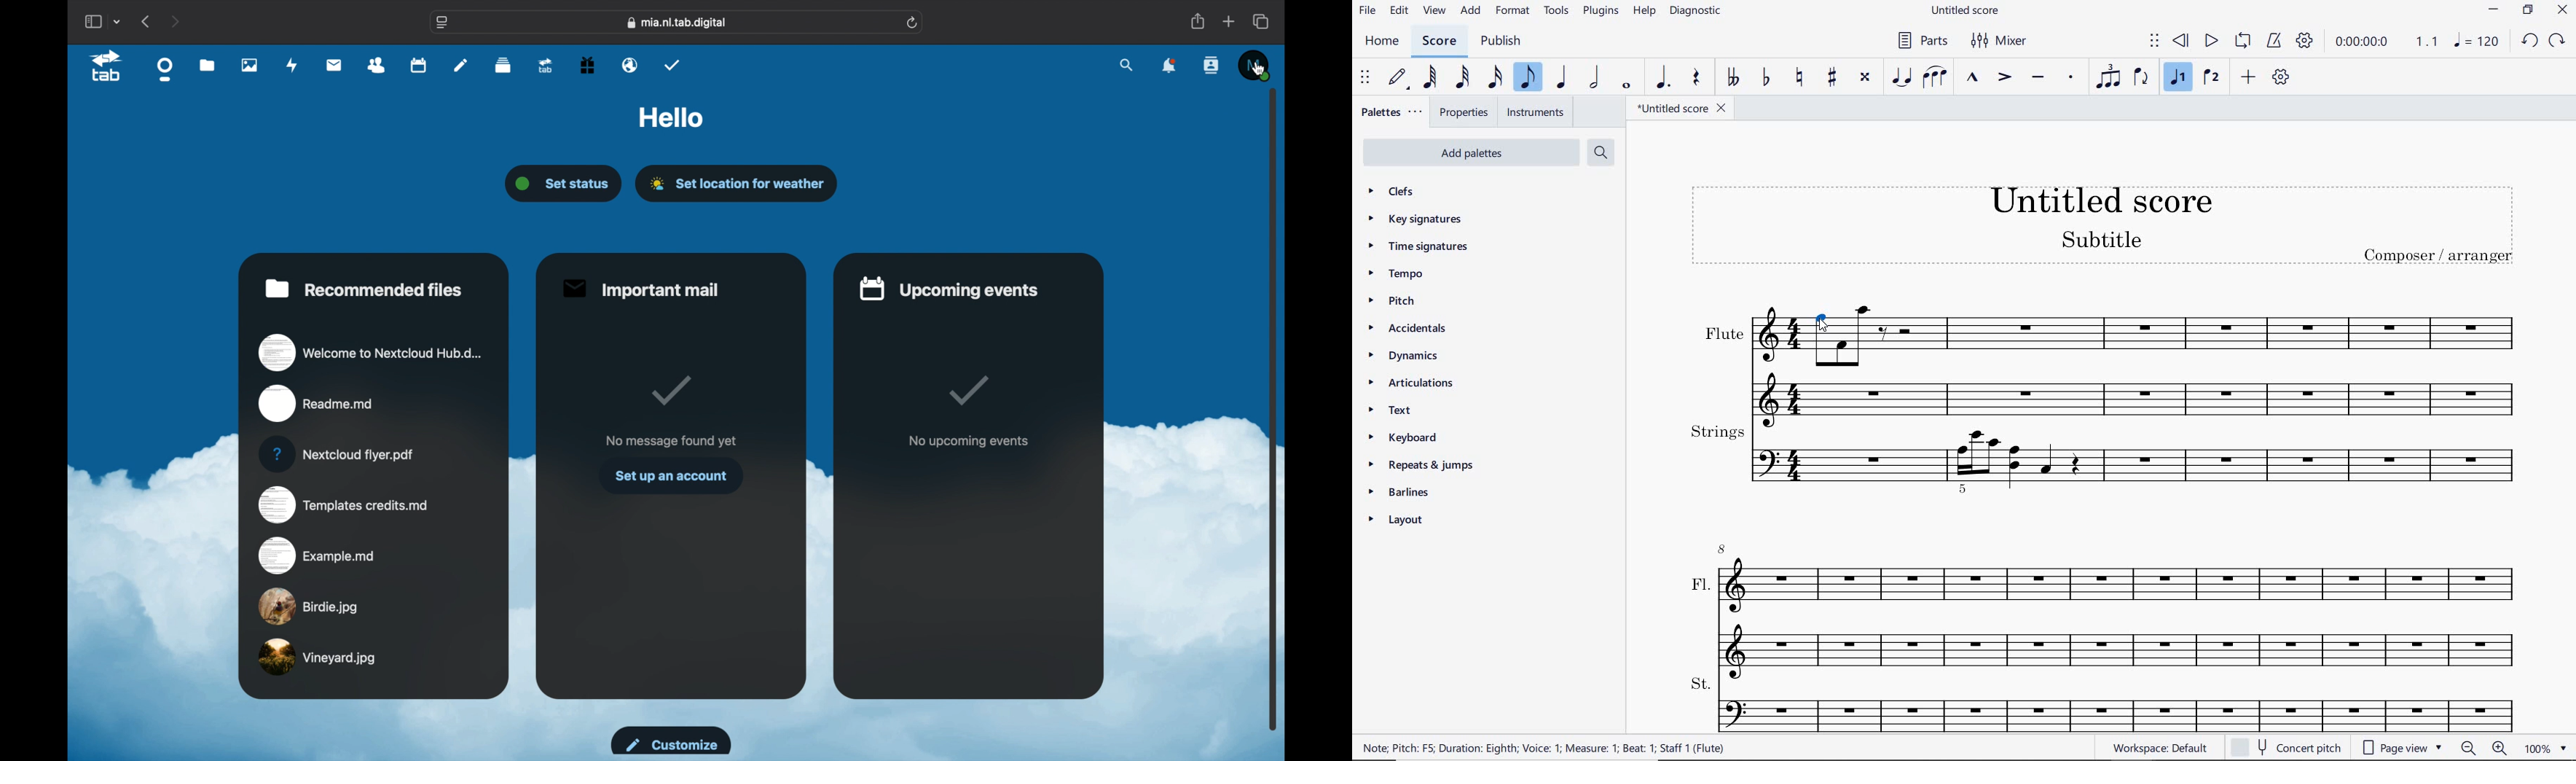  Describe the element at coordinates (208, 66) in the screenshot. I see `files` at that location.